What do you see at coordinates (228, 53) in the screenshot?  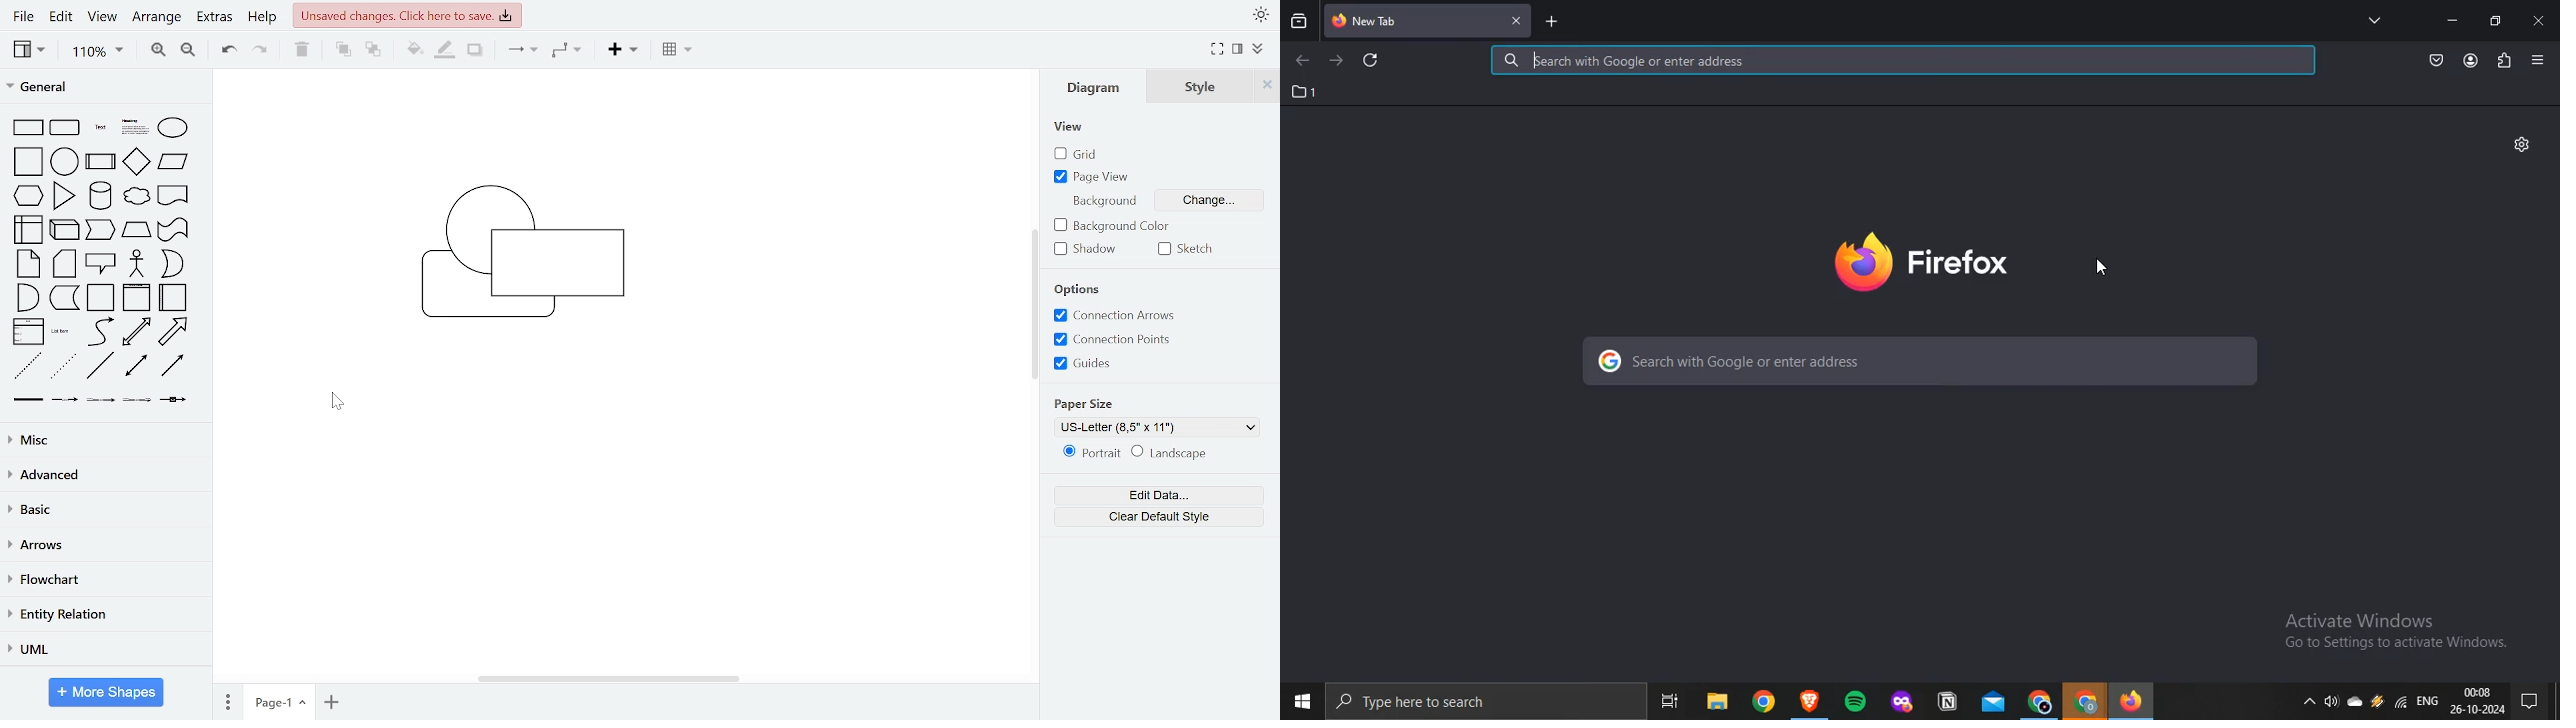 I see `undo` at bounding box center [228, 53].